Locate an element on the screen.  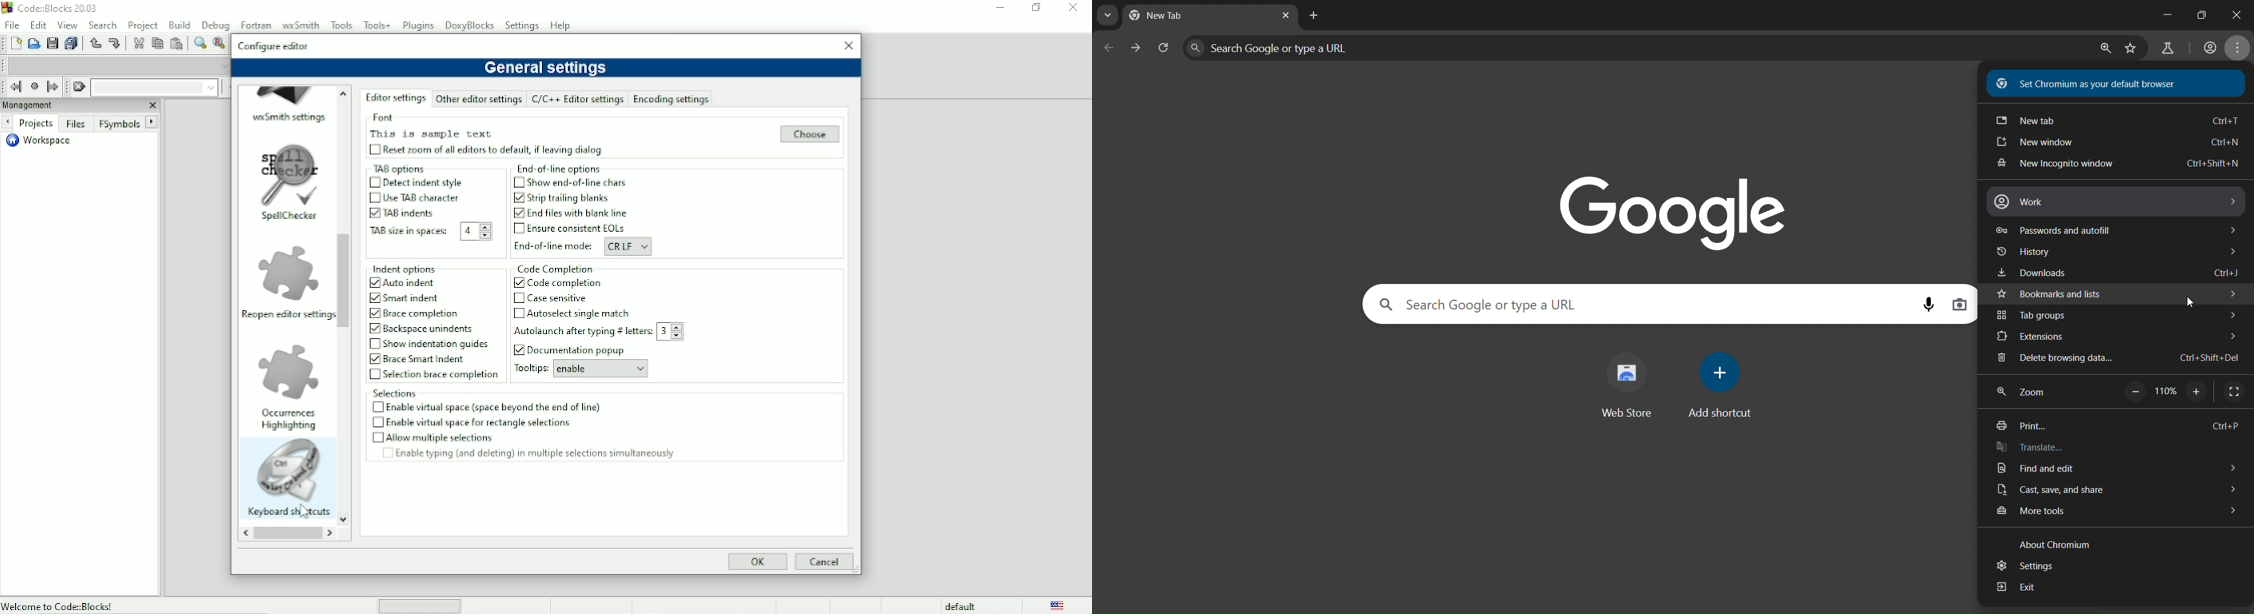
Show end-of-line chars is located at coordinates (578, 183).